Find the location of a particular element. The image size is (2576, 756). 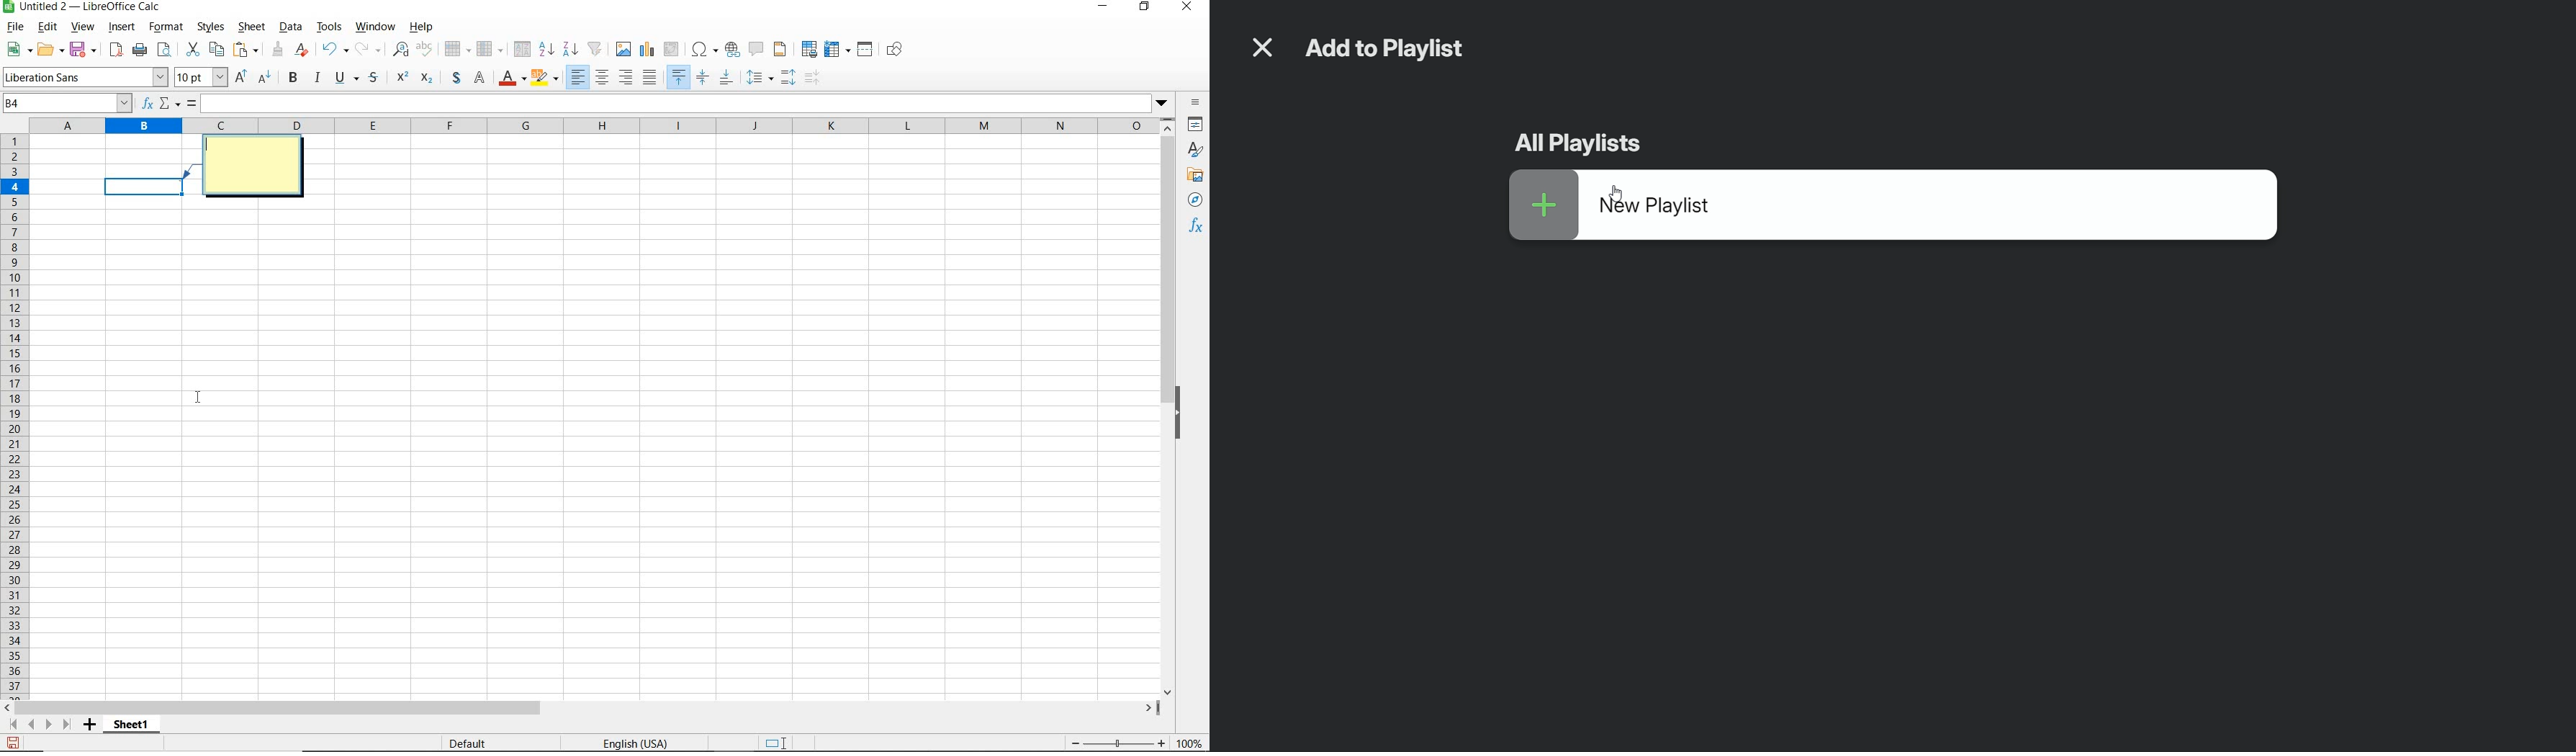

sheet1 is located at coordinates (134, 727).